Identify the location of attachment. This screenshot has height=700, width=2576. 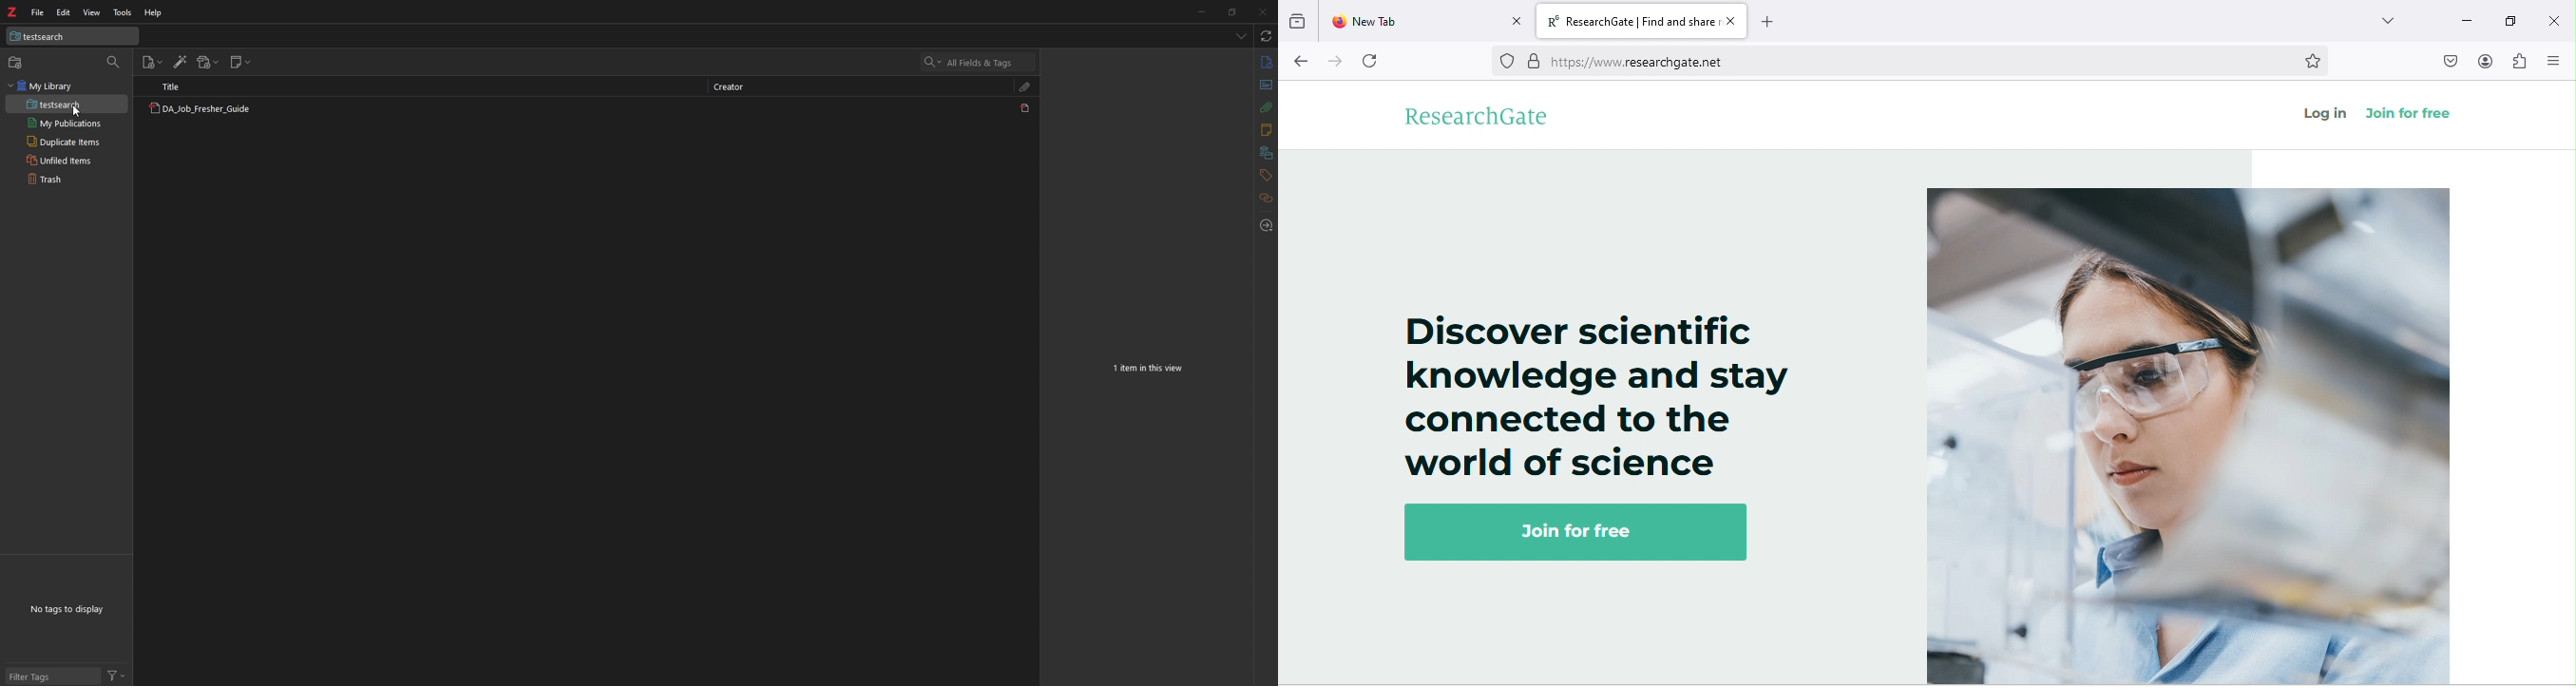
(1026, 87).